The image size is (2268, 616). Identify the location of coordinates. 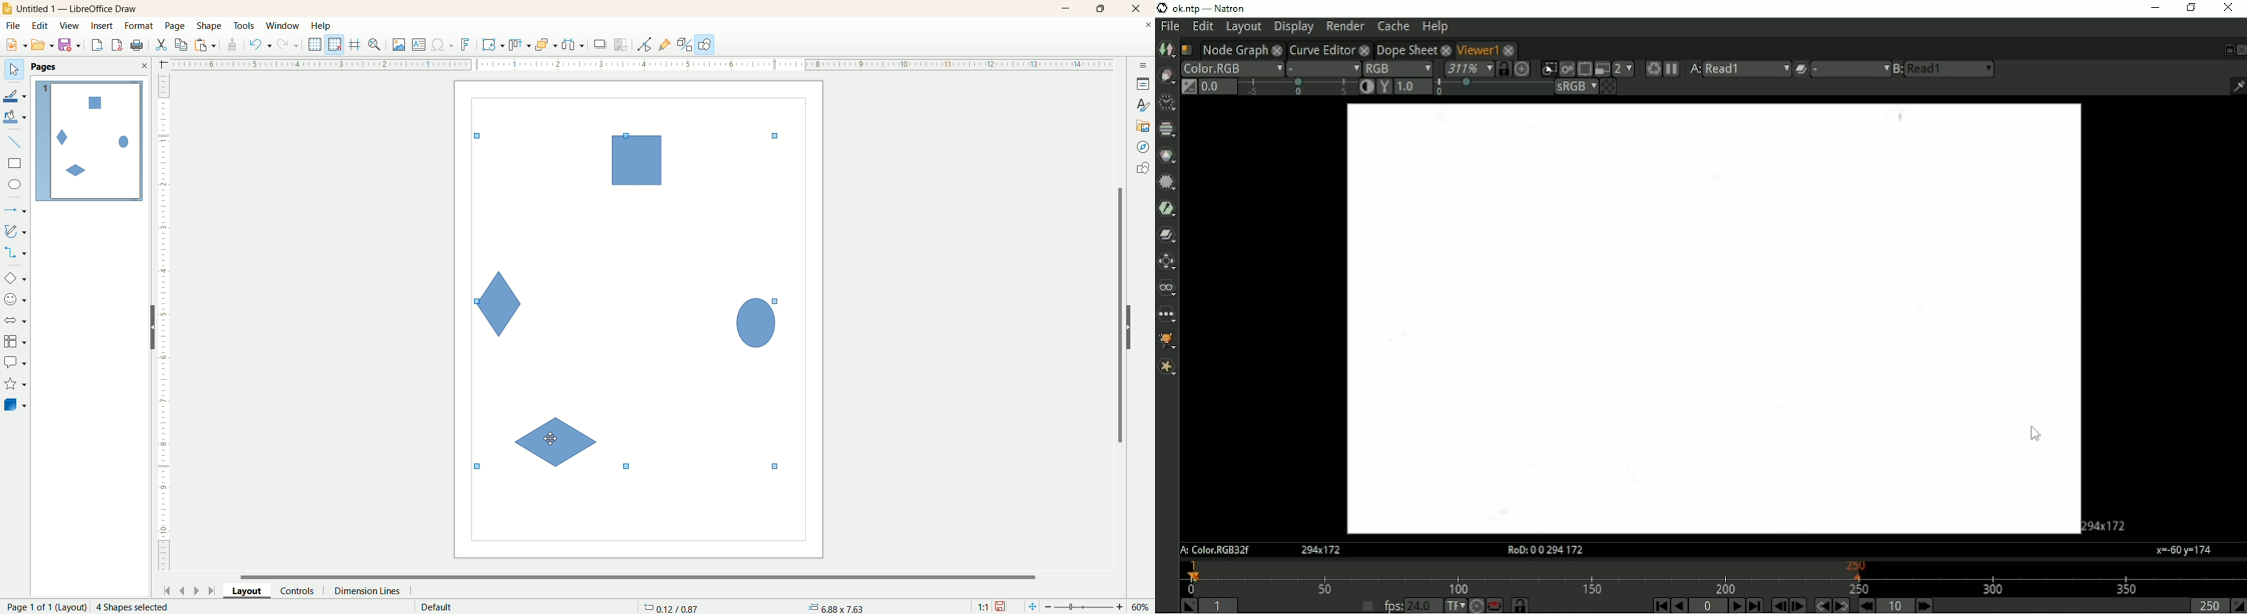
(673, 607).